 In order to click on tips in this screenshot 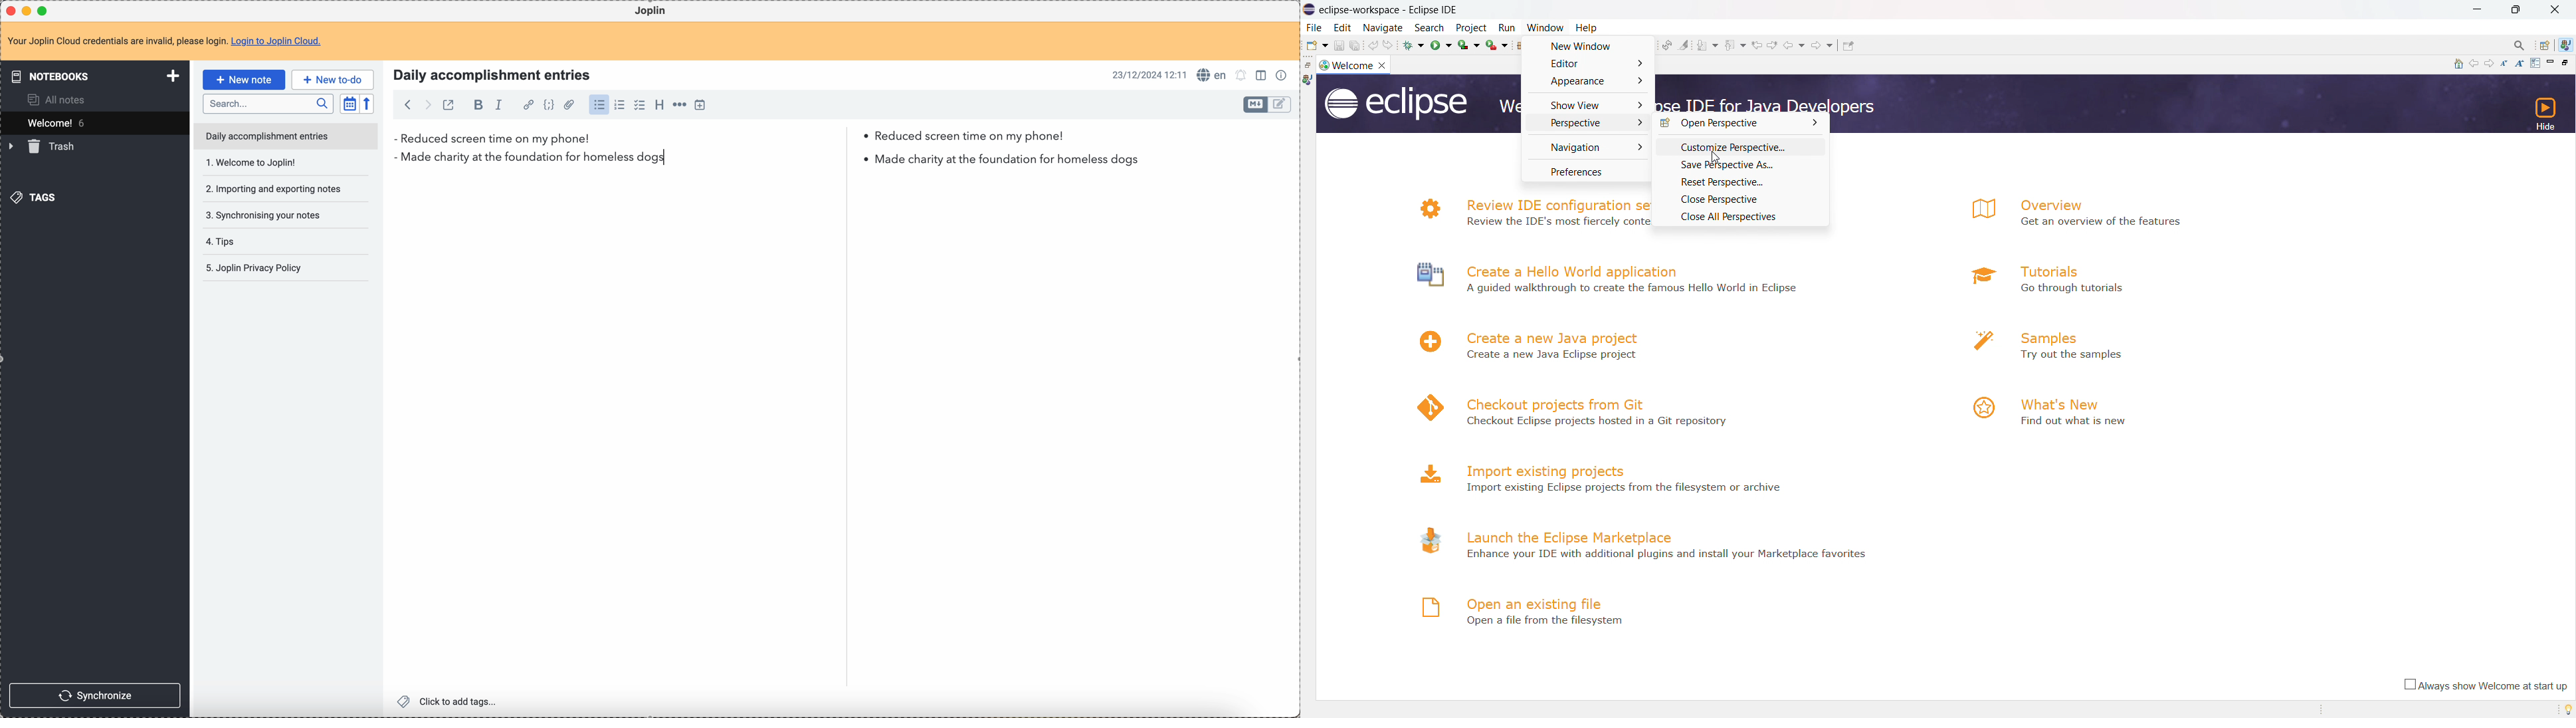, I will do `click(272, 216)`.